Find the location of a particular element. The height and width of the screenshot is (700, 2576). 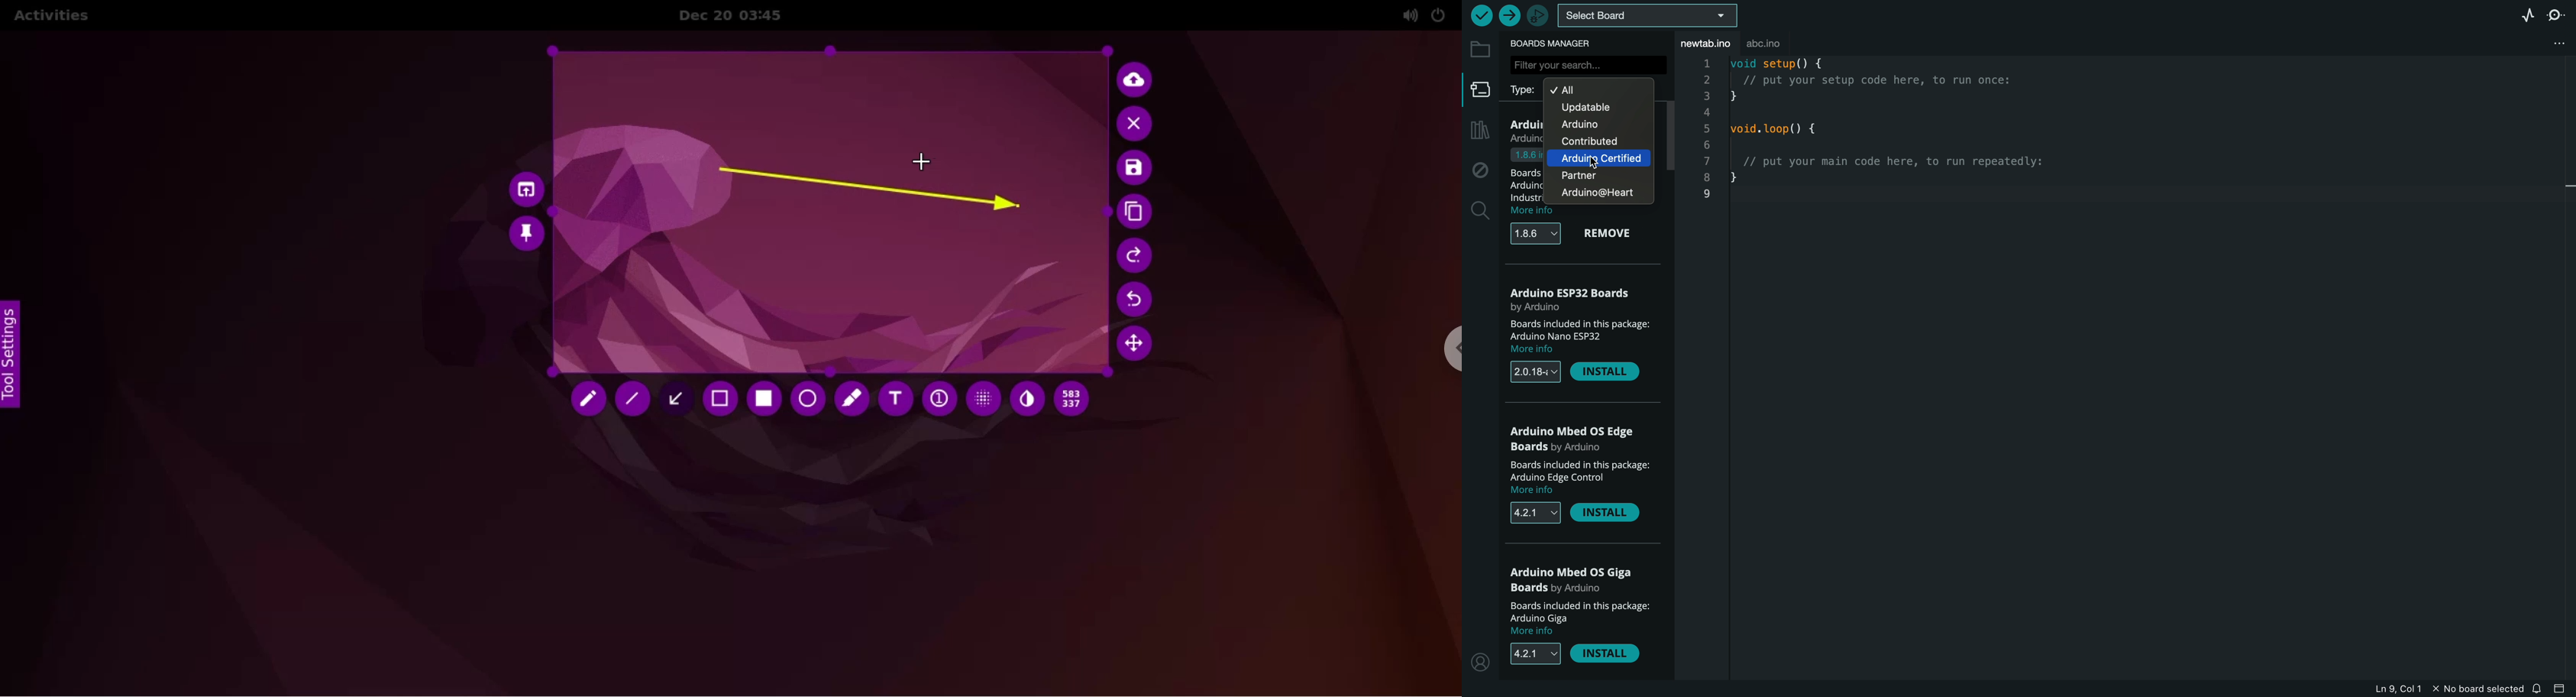

file settings is located at coordinates (2546, 44).